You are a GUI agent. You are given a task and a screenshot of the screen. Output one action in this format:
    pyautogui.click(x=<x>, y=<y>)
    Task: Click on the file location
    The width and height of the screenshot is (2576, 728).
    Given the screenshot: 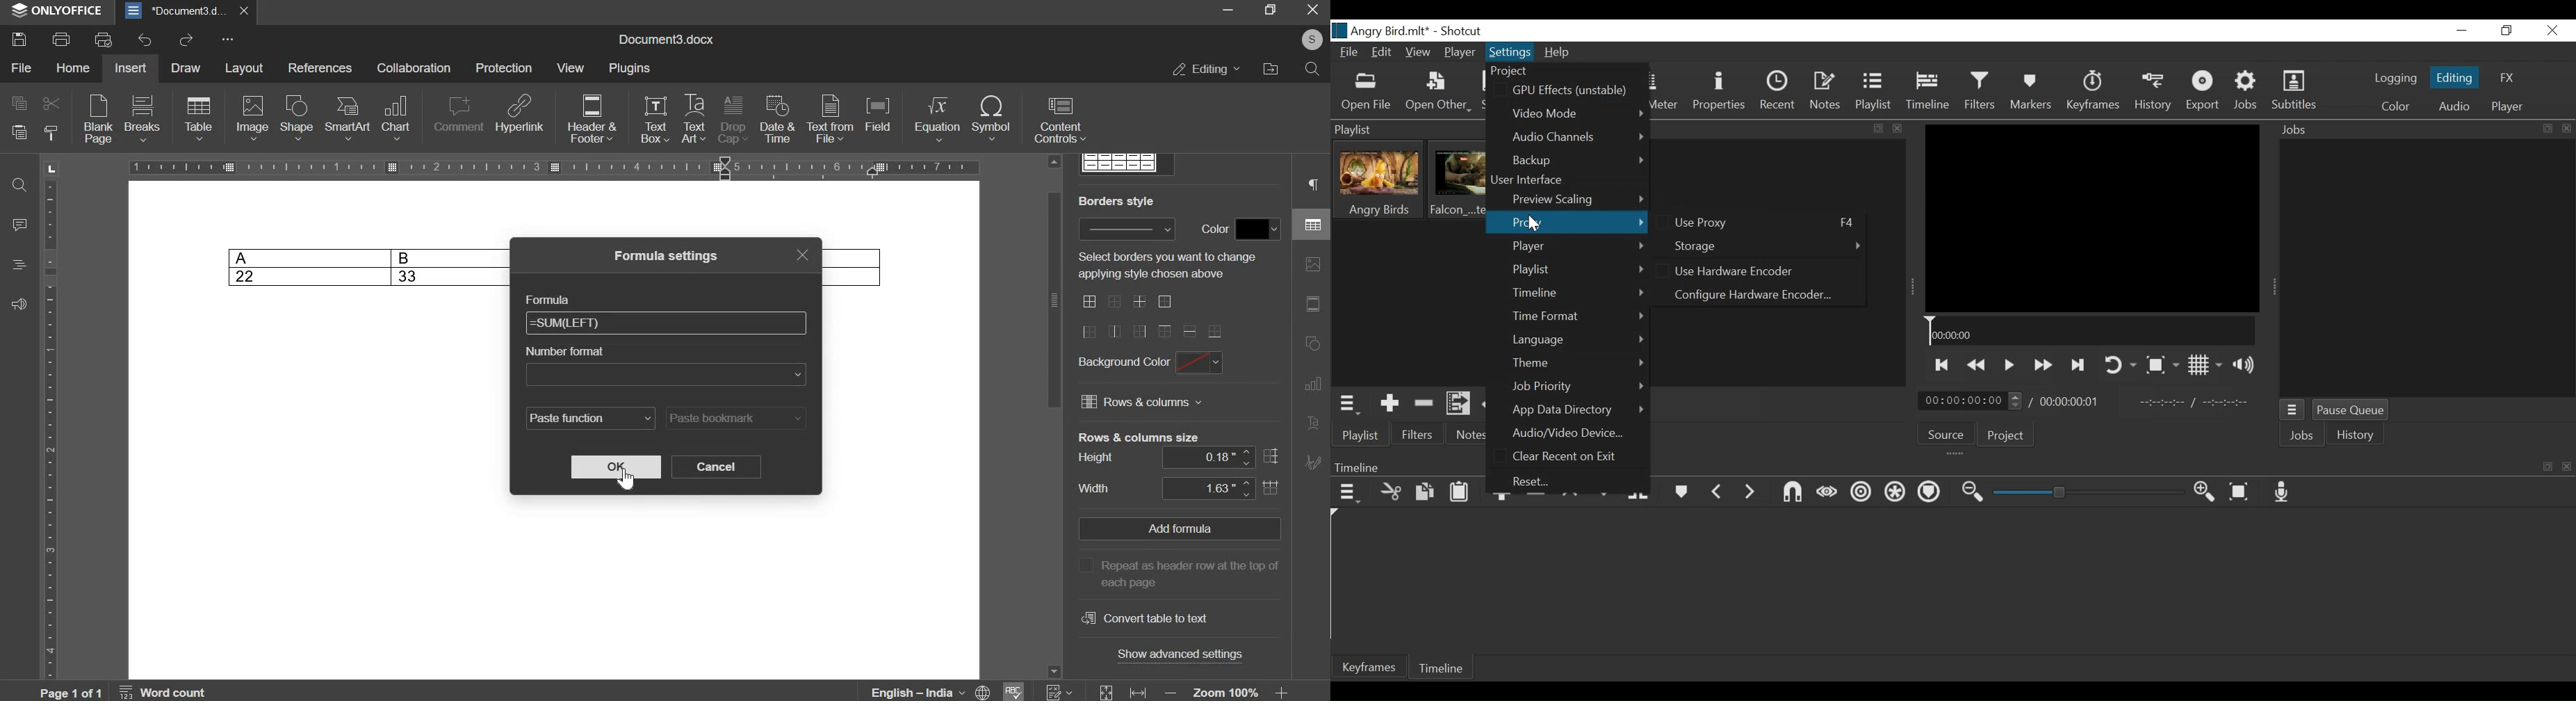 What is the action you would take?
    pyautogui.click(x=1274, y=70)
    